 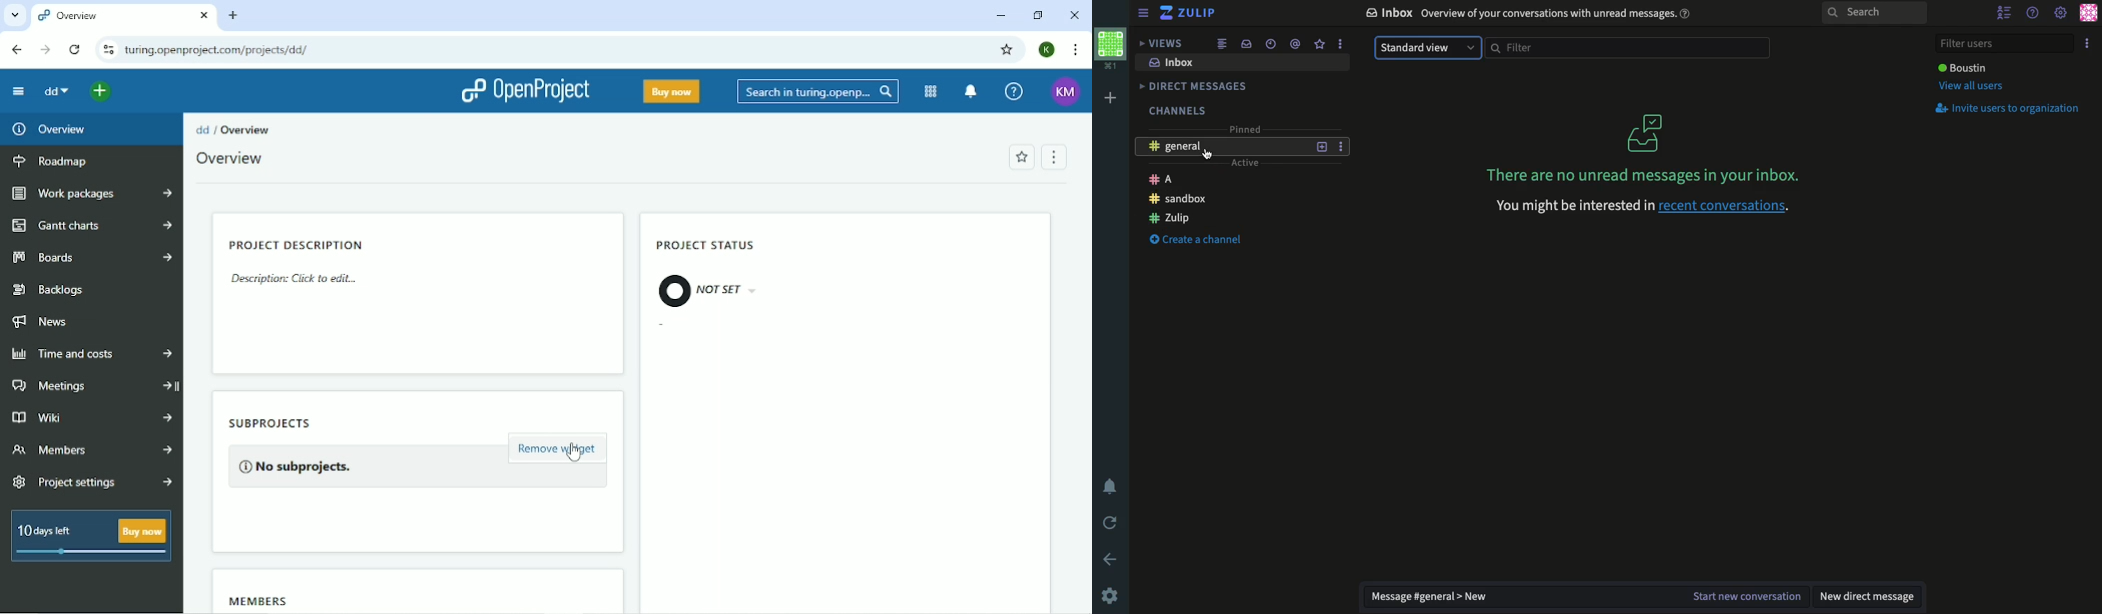 I want to click on Overview, so click(x=54, y=130).